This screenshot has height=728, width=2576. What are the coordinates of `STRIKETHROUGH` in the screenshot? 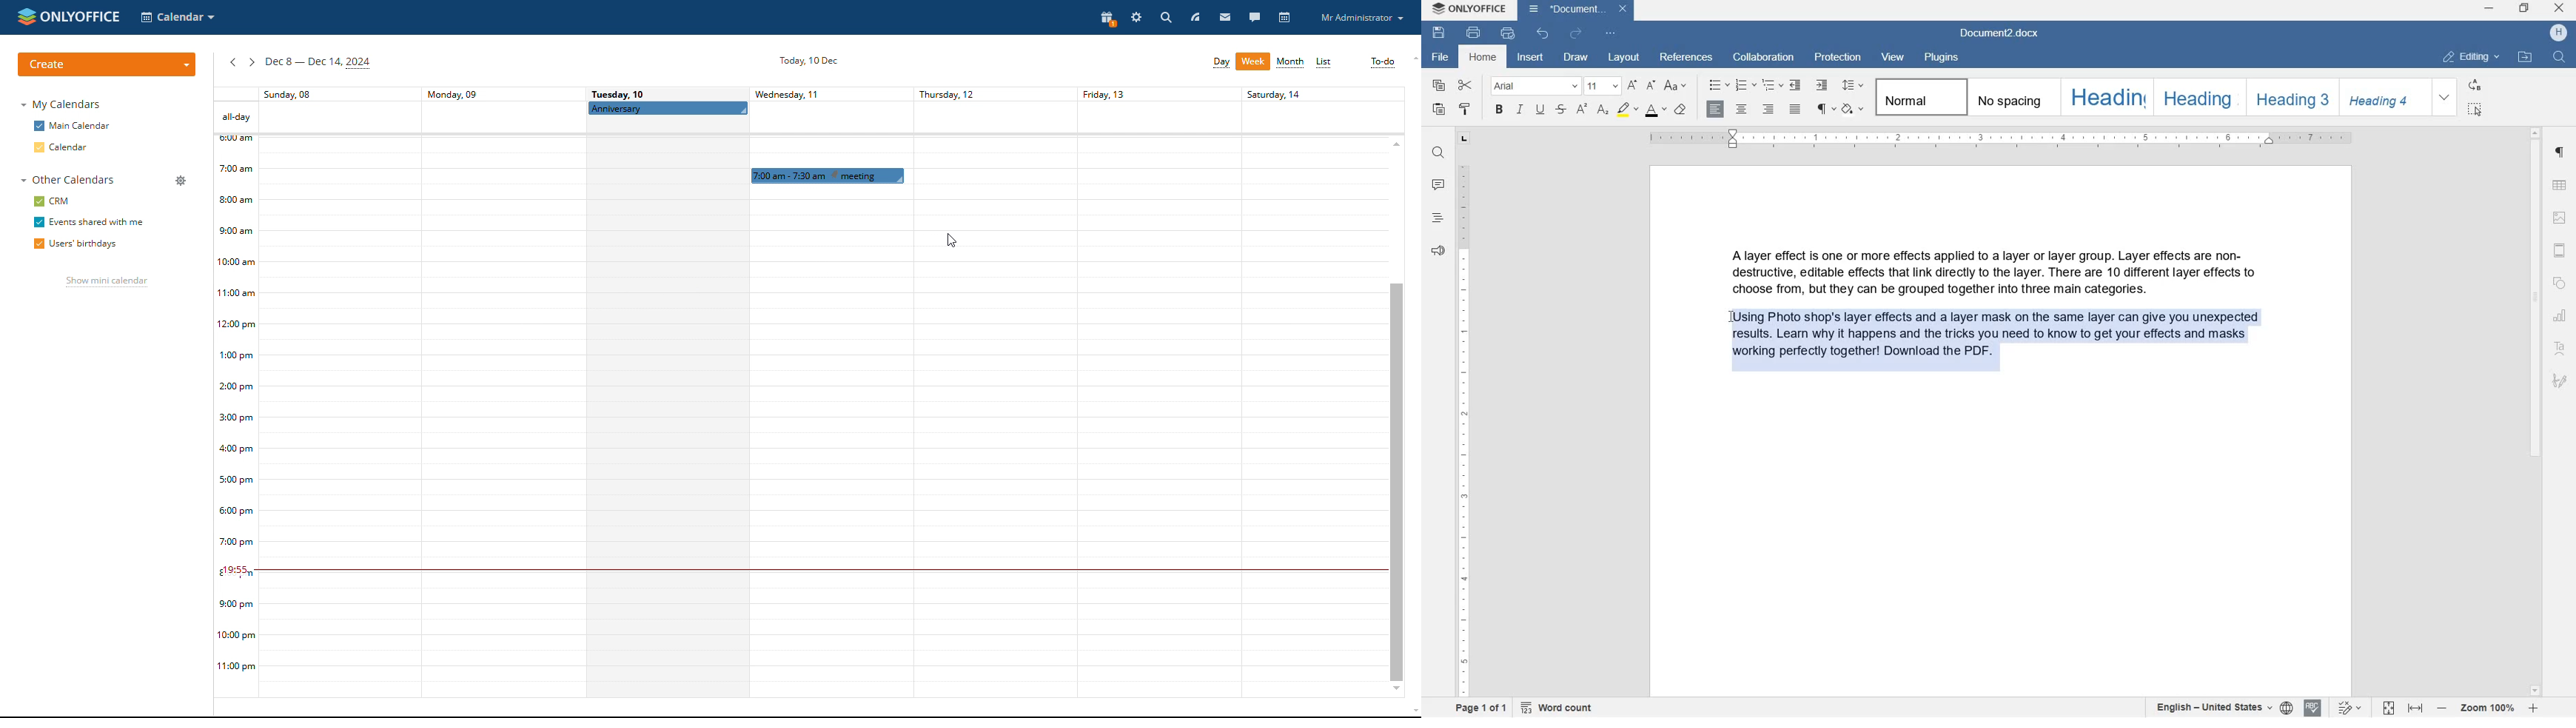 It's located at (1560, 111).